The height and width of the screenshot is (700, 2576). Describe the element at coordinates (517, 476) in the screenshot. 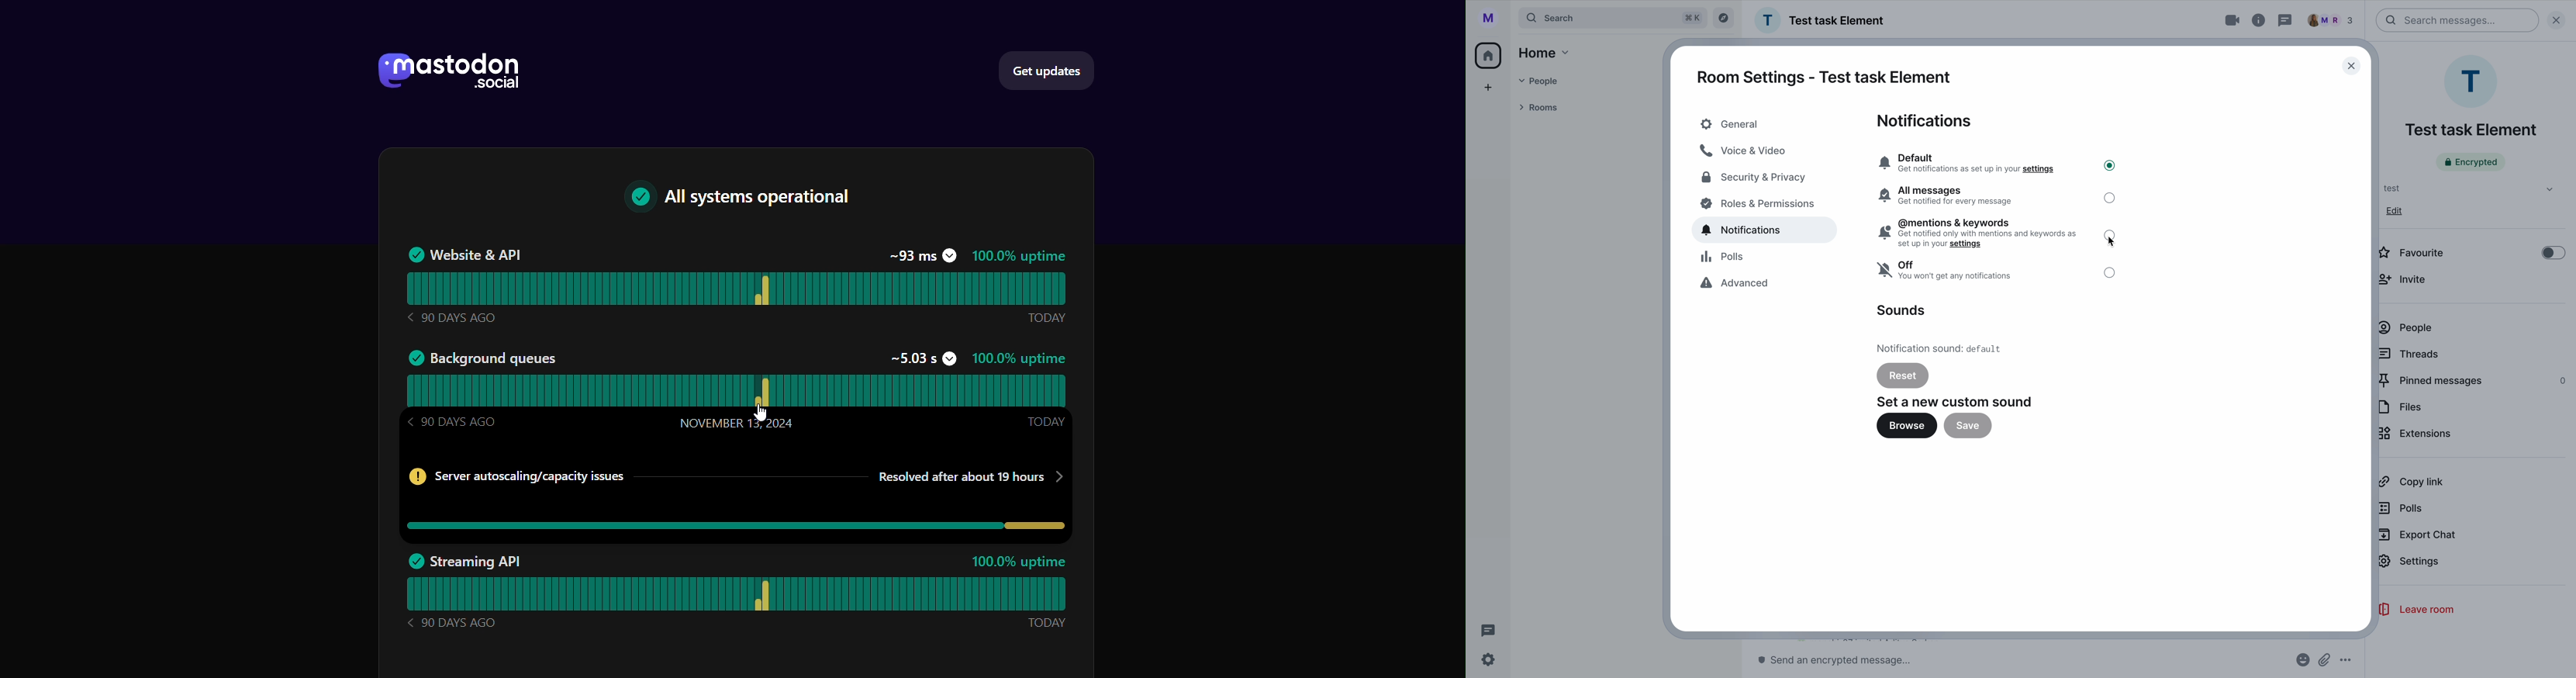

I see `Server info` at that location.